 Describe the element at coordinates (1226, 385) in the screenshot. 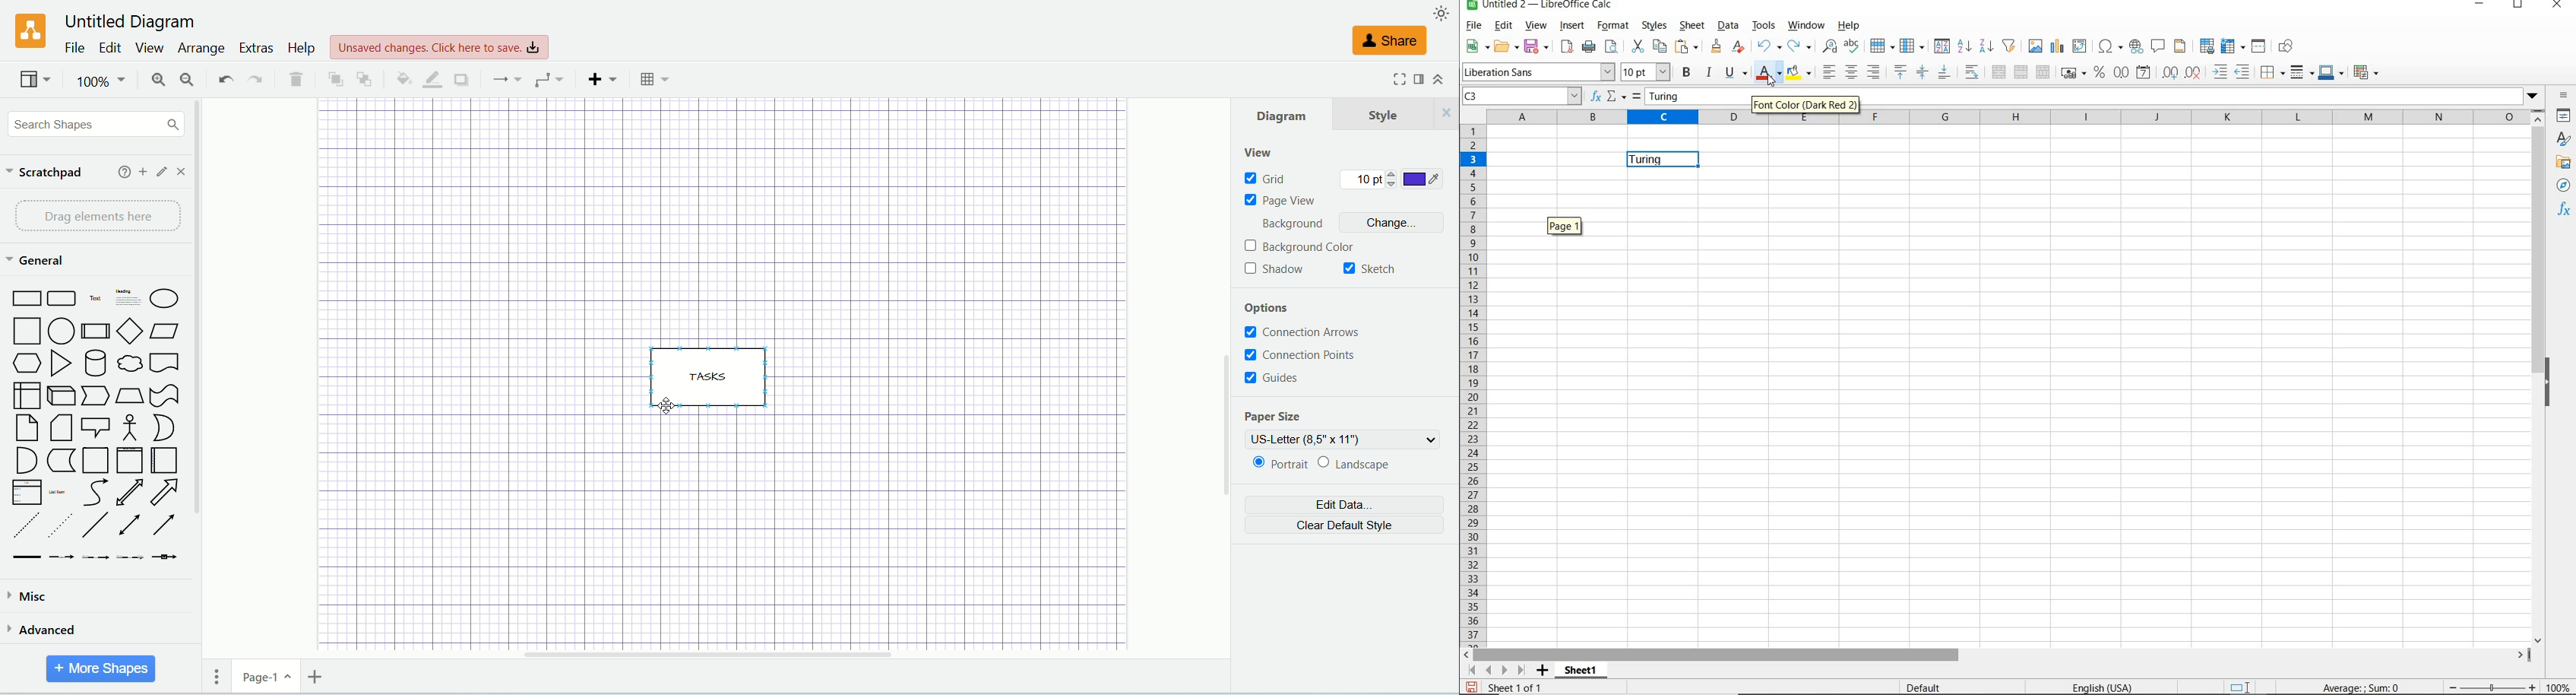

I see `vertical scroll bar` at that location.